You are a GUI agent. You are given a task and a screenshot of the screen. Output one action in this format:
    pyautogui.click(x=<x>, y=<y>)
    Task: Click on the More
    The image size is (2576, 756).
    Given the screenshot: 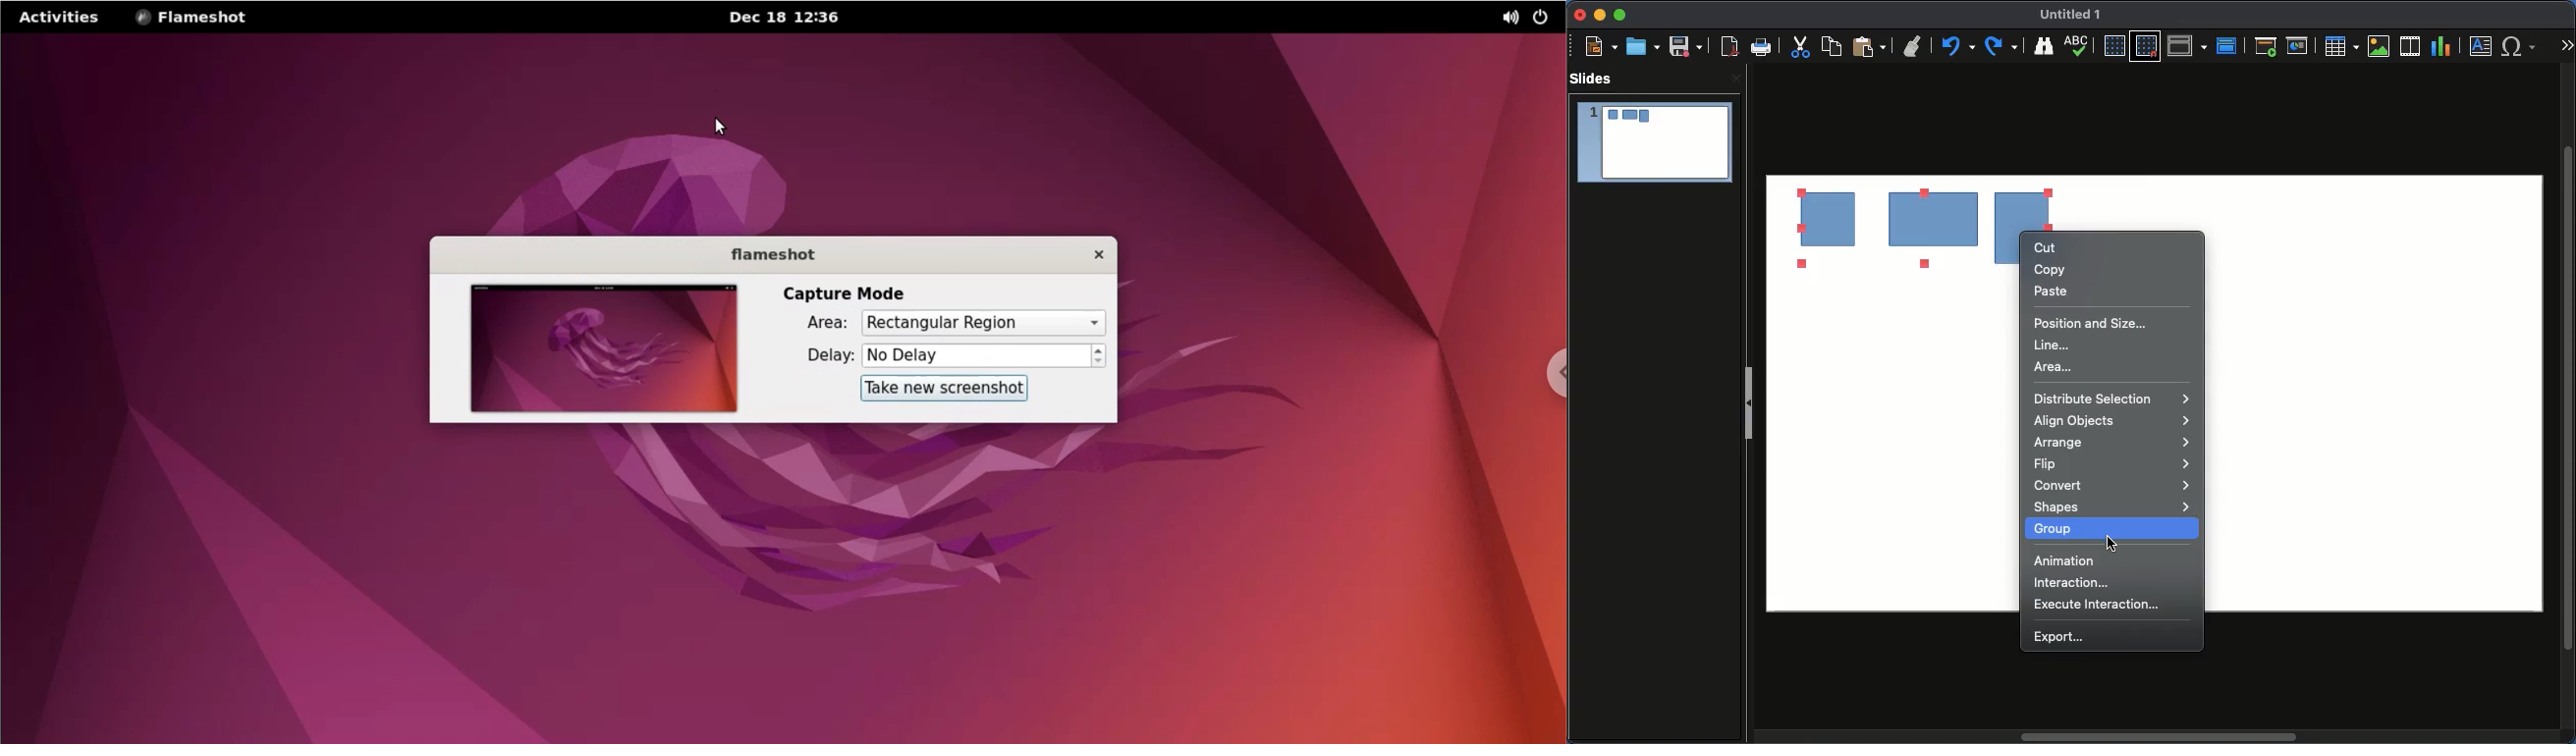 What is the action you would take?
    pyautogui.click(x=2566, y=40)
    